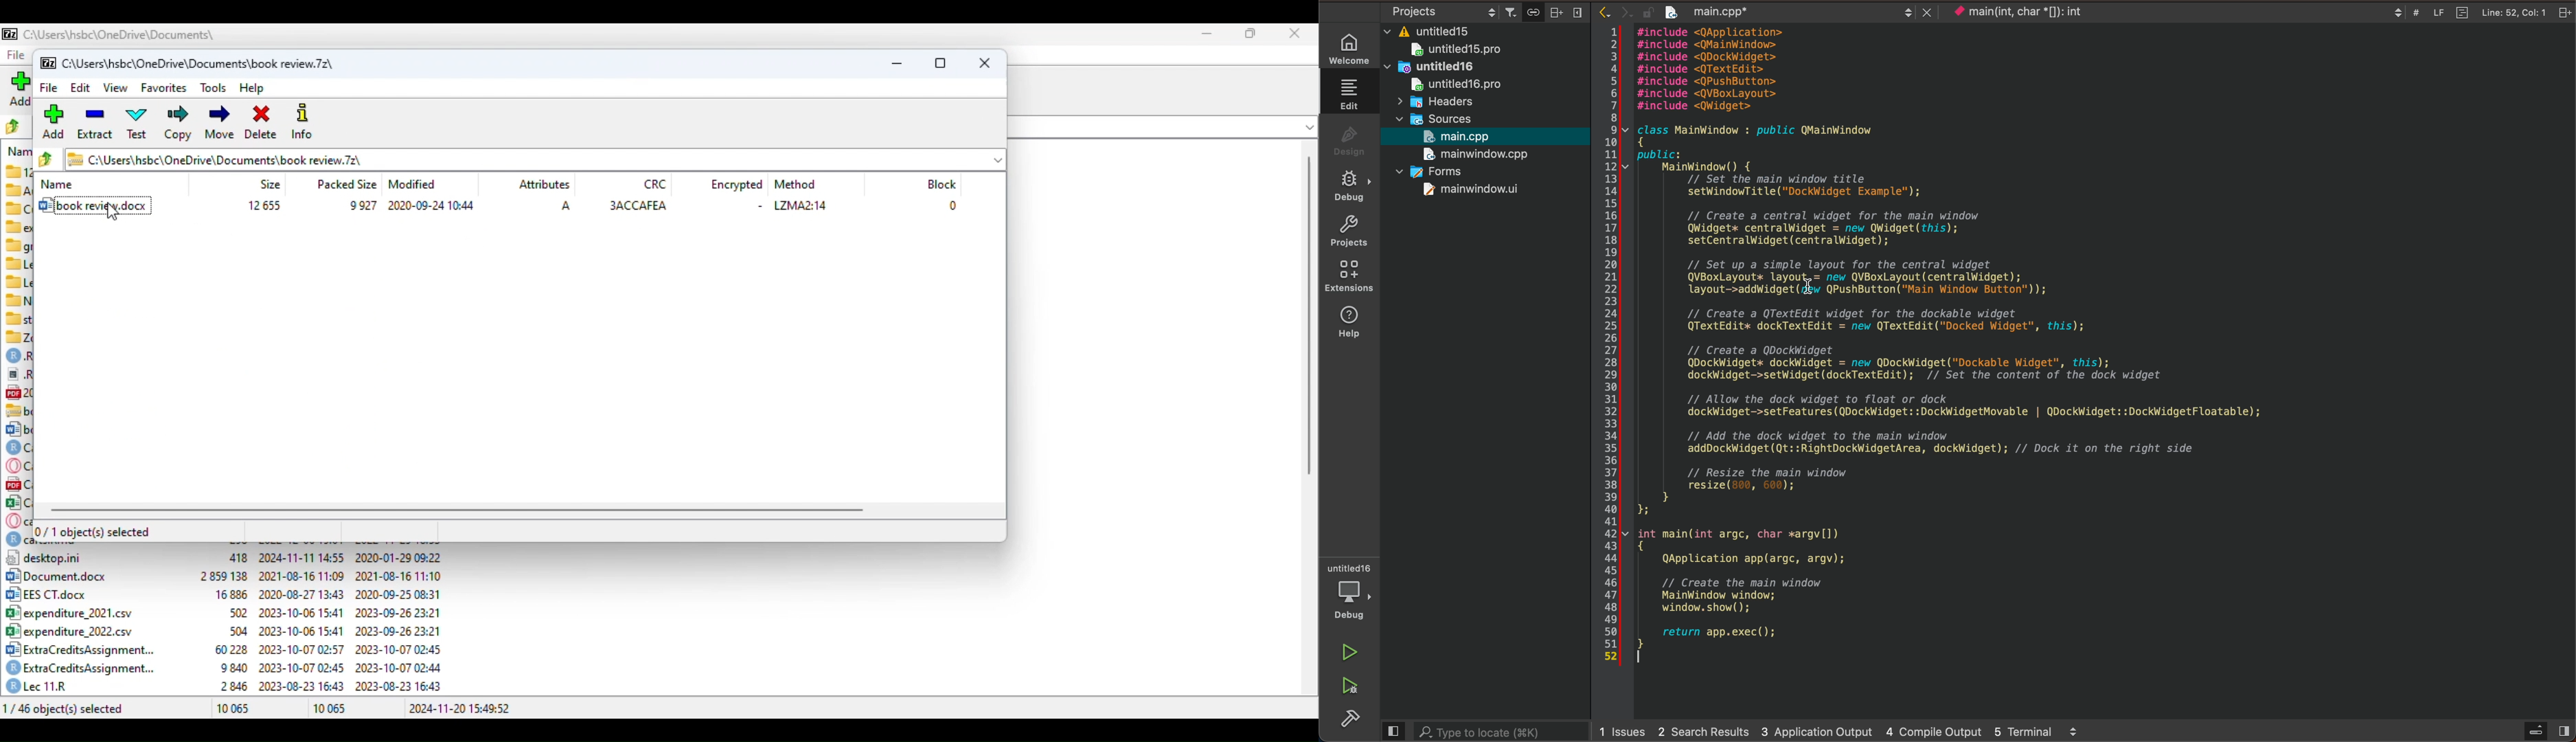  What do you see at coordinates (1458, 50) in the screenshot?
I see `untitled15pro` at bounding box center [1458, 50].